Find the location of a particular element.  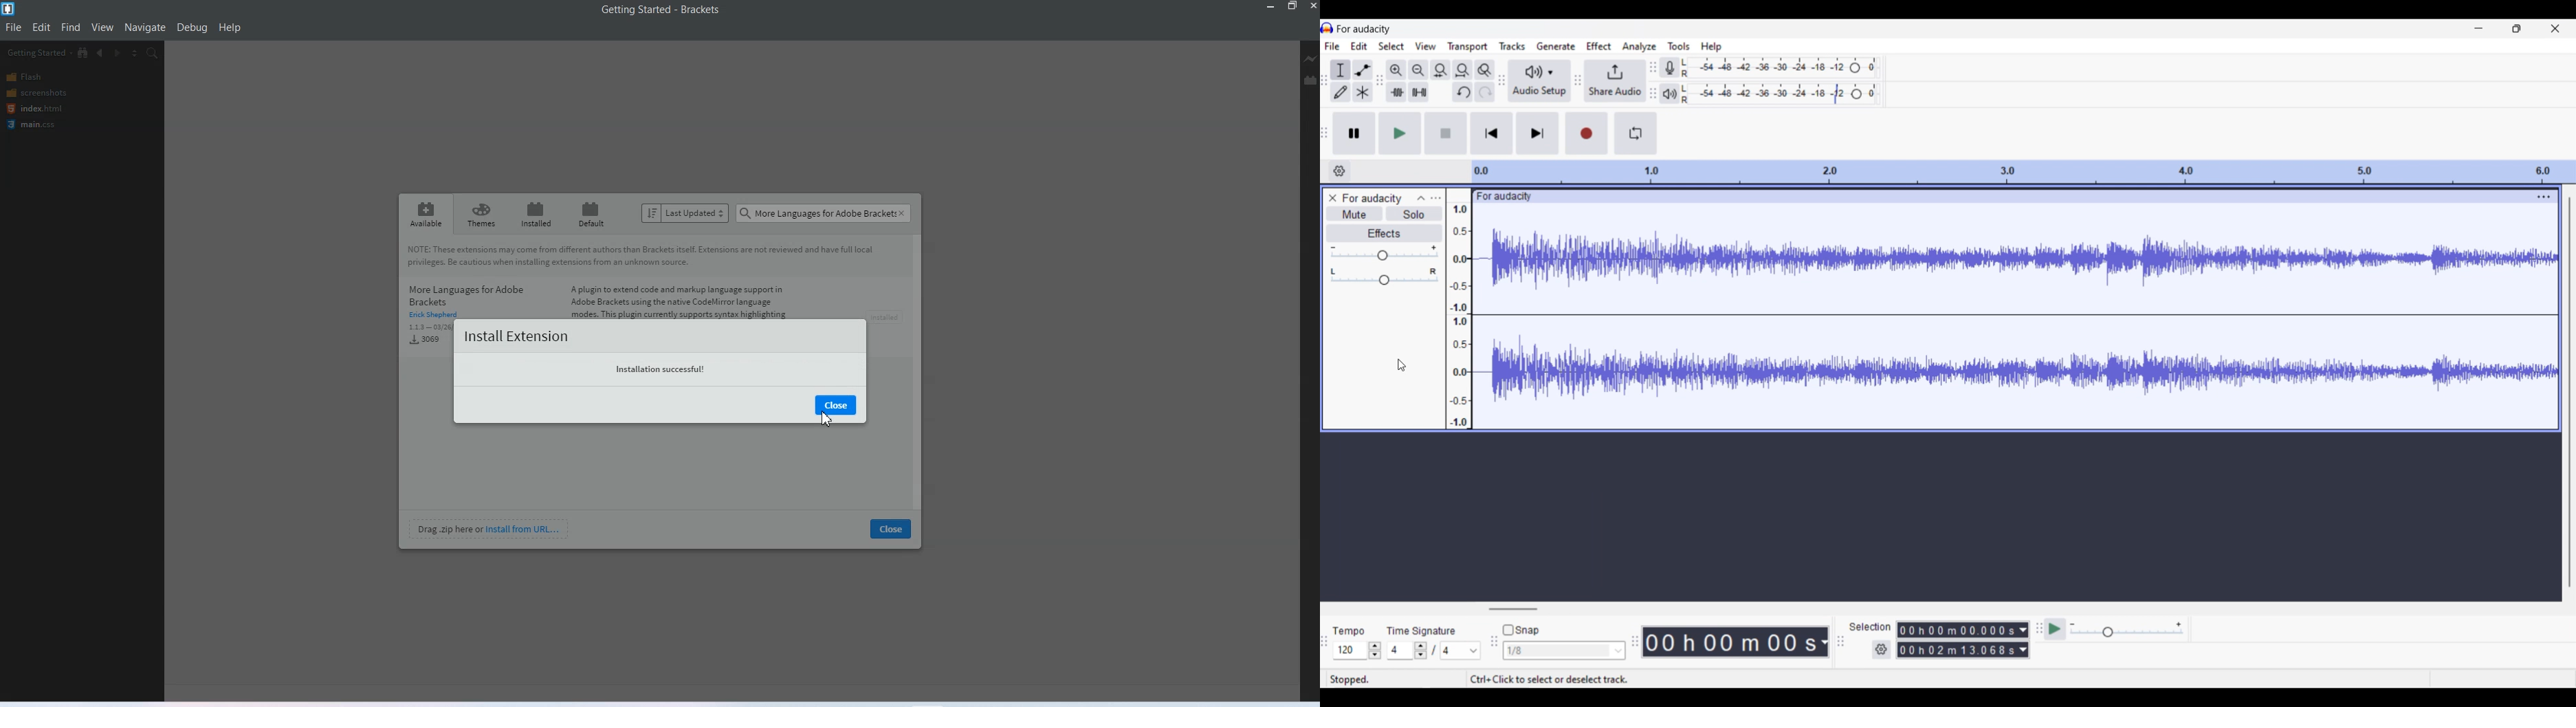

Edit is located at coordinates (1359, 46).